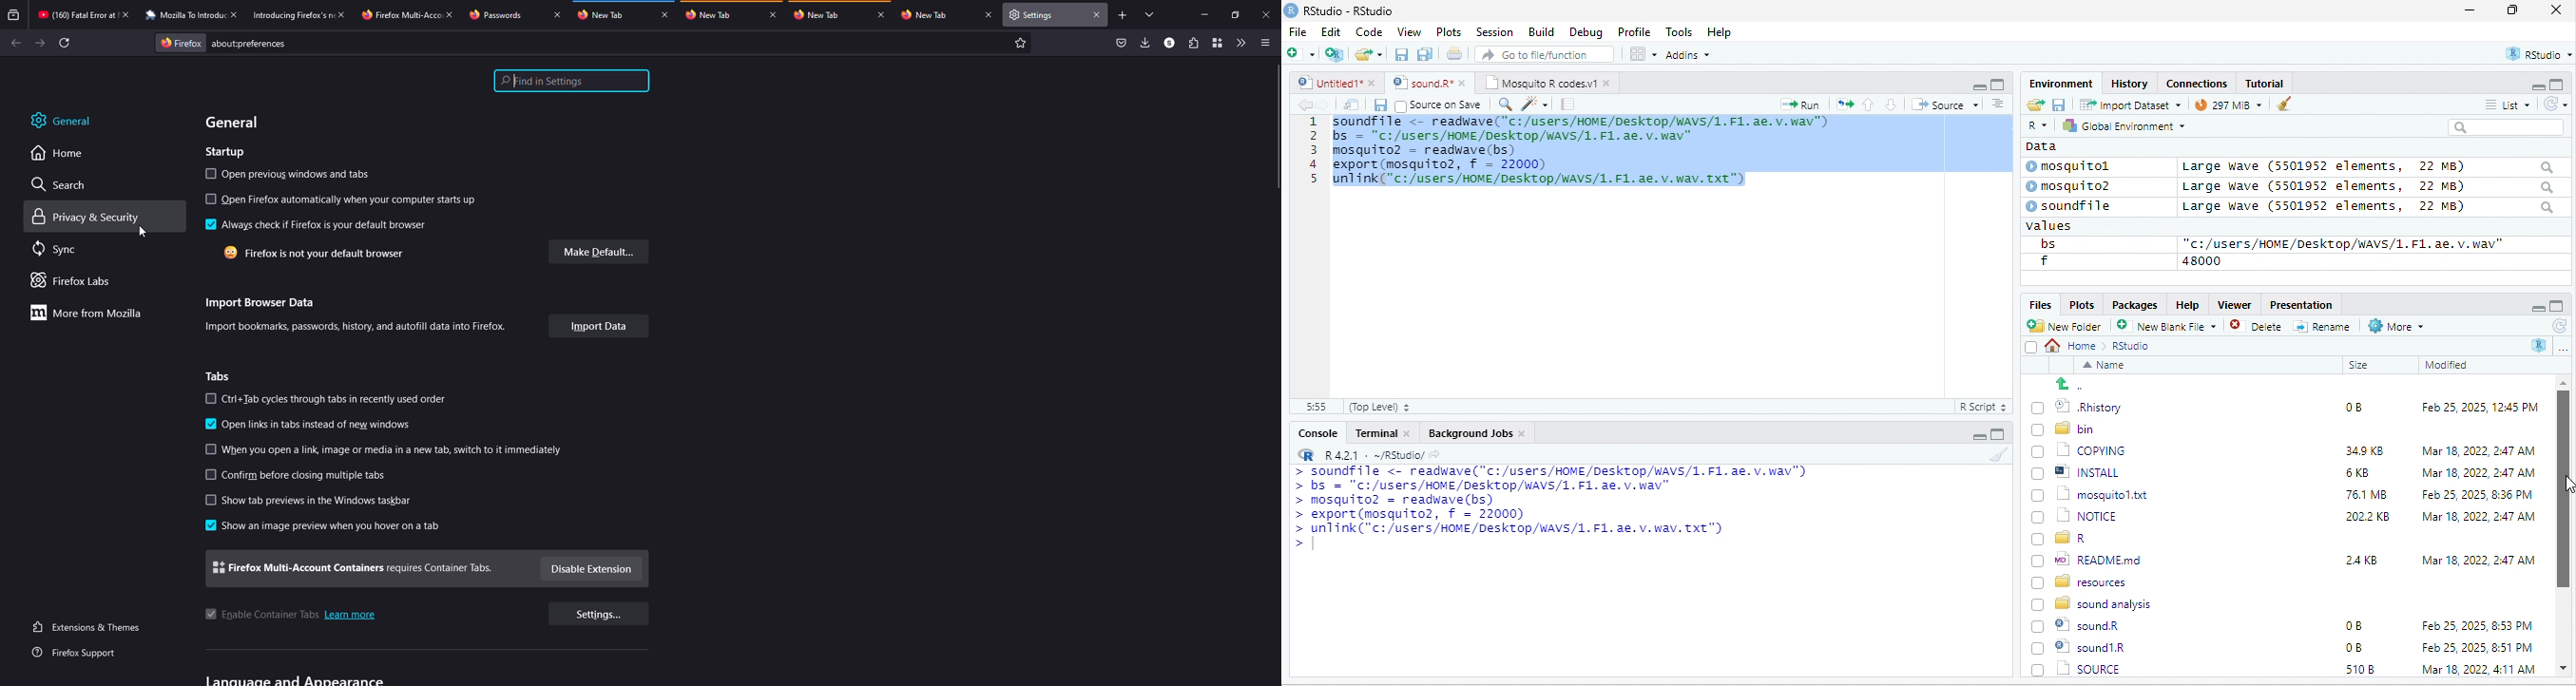 Image resolution: width=2576 pixels, height=700 pixels. I want to click on # import Dataset, so click(2128, 104).